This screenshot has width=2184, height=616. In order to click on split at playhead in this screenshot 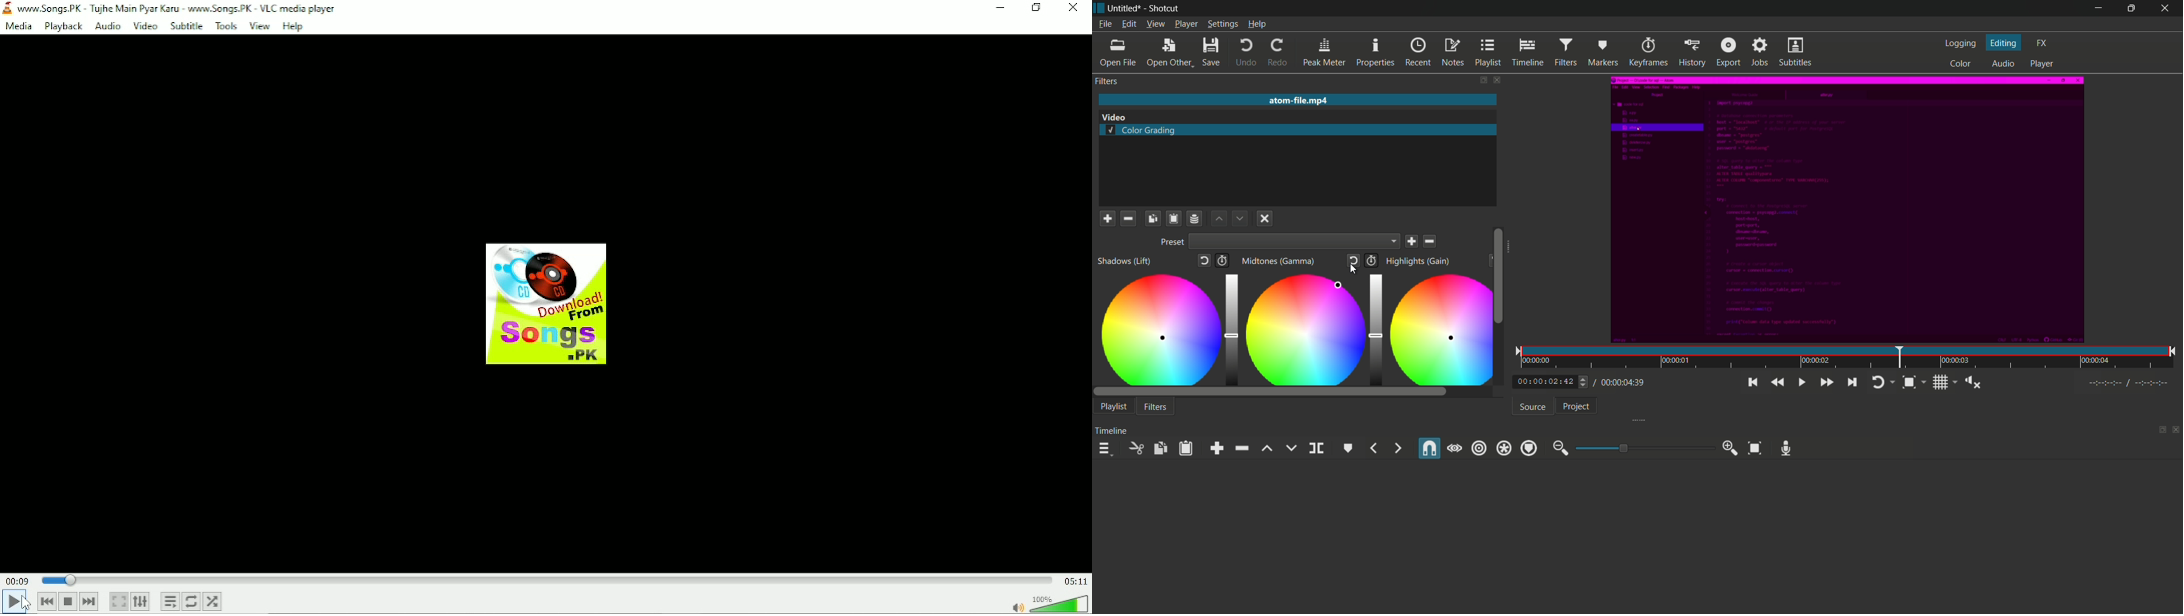, I will do `click(1317, 449)`.